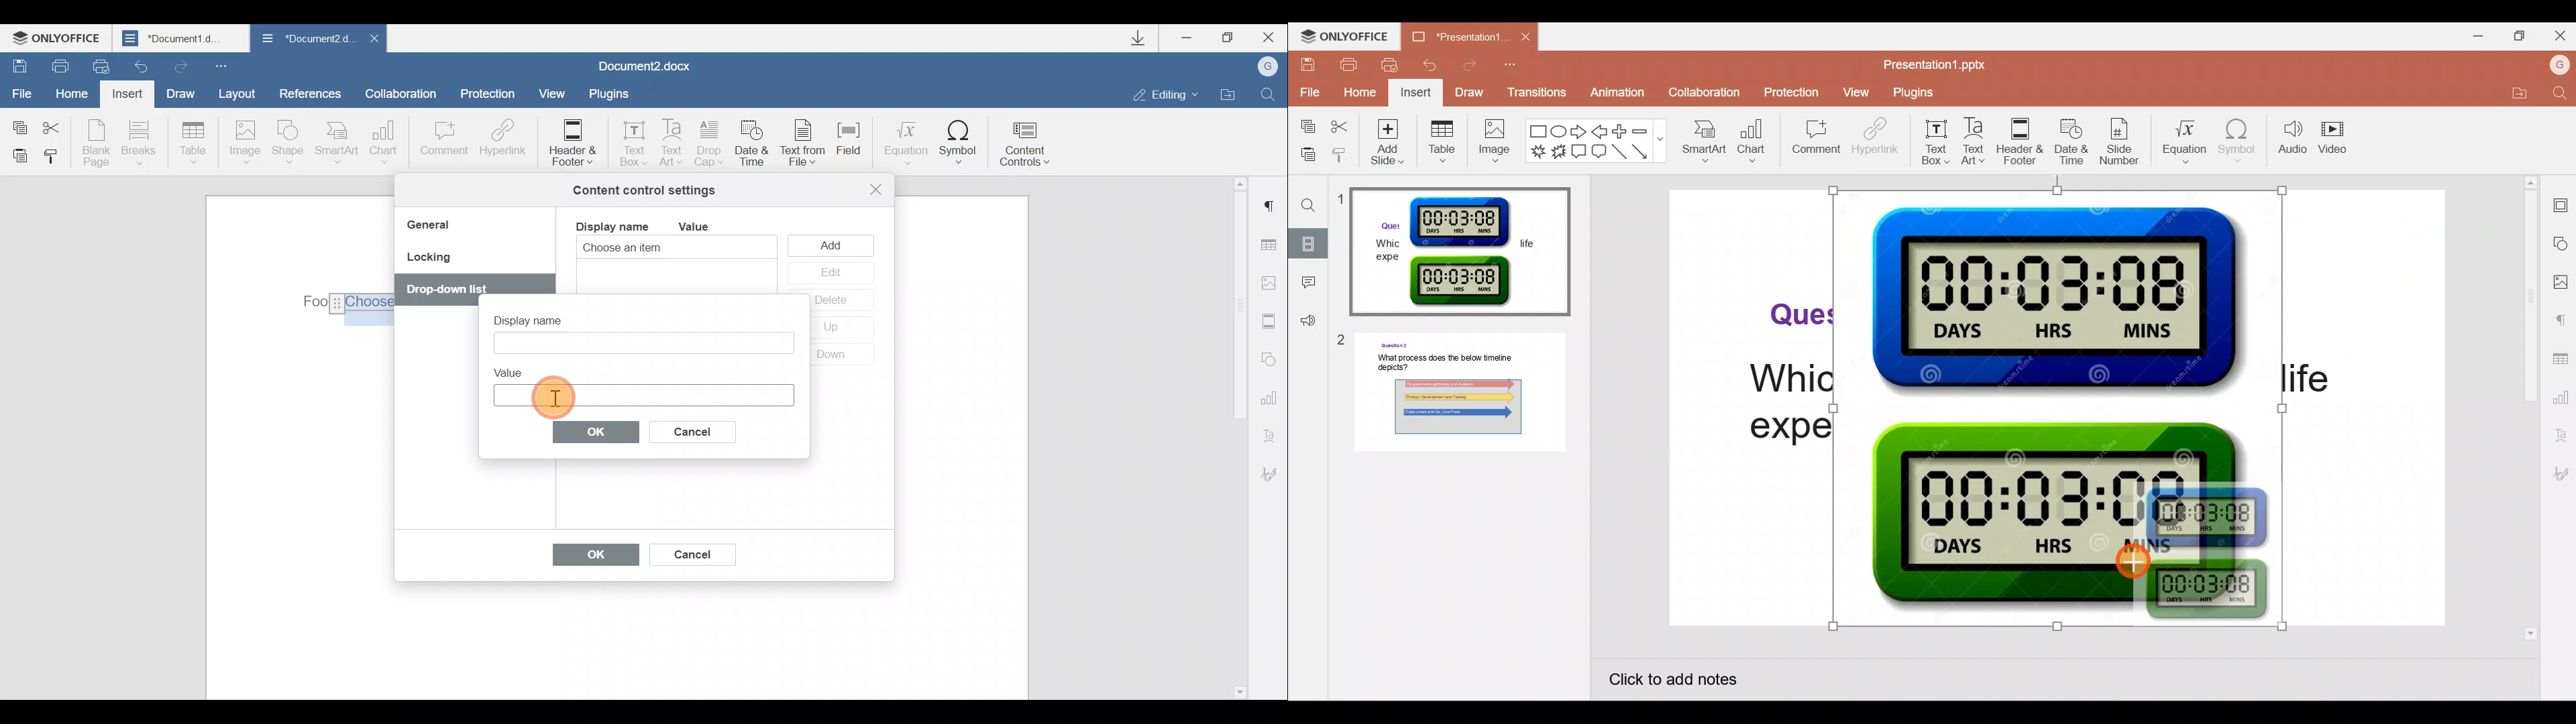 The height and width of the screenshot is (728, 2576). What do you see at coordinates (1273, 433) in the screenshot?
I see `Text Art settings` at bounding box center [1273, 433].